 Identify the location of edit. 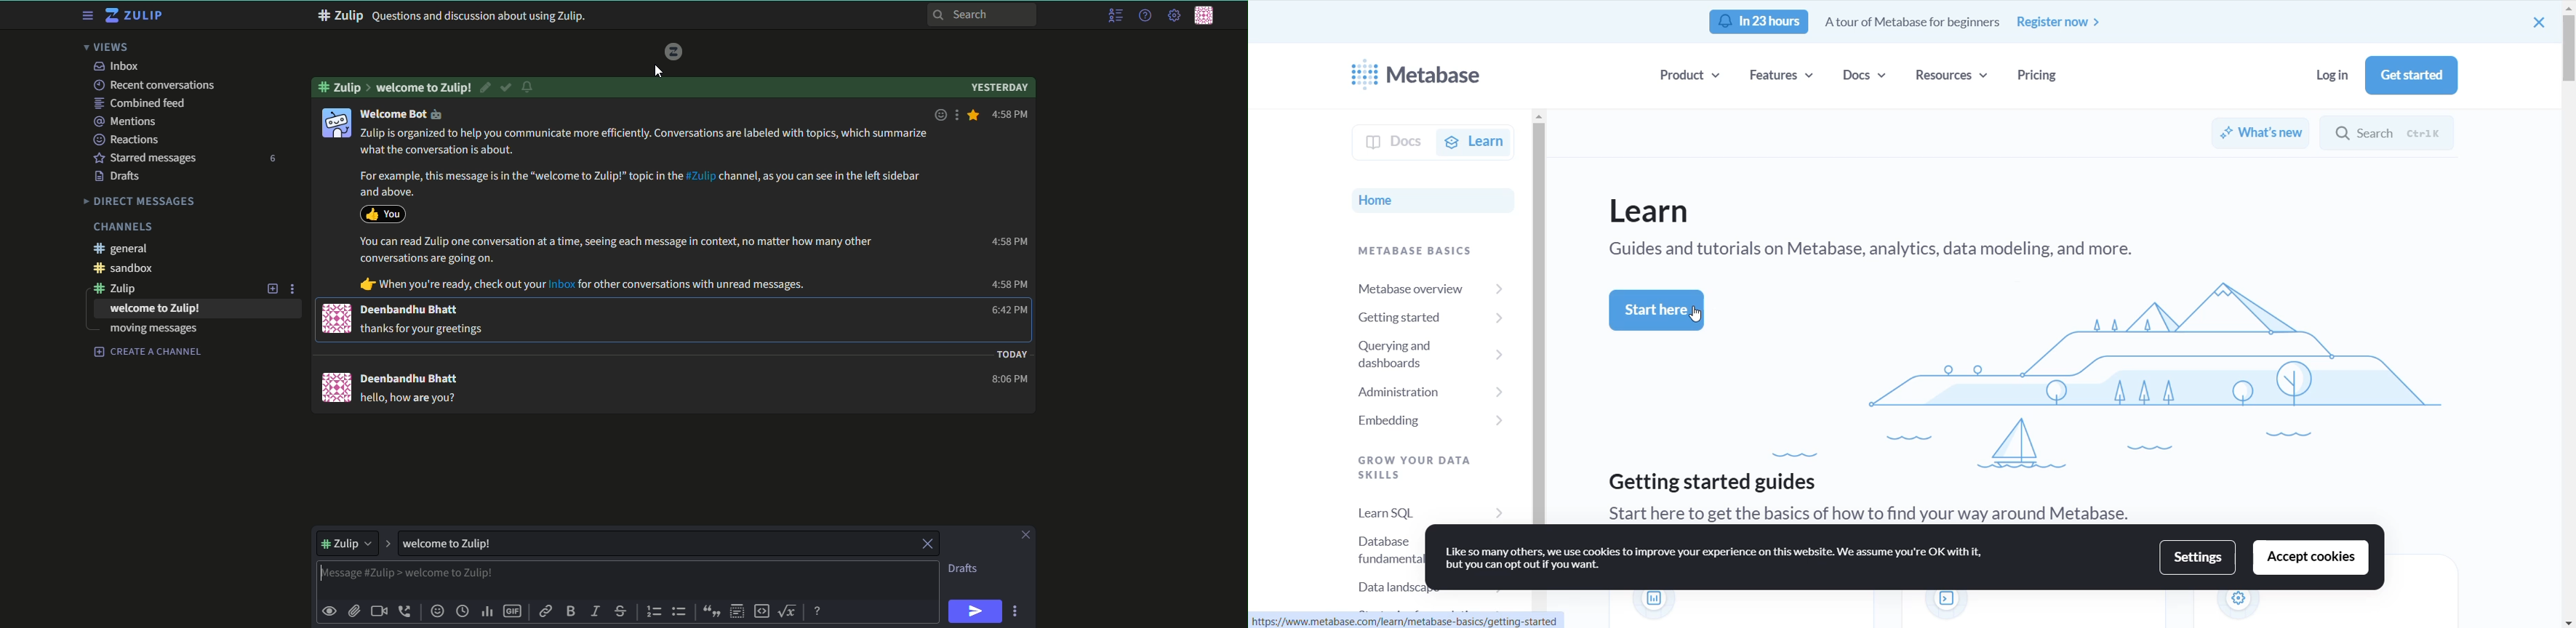
(487, 87).